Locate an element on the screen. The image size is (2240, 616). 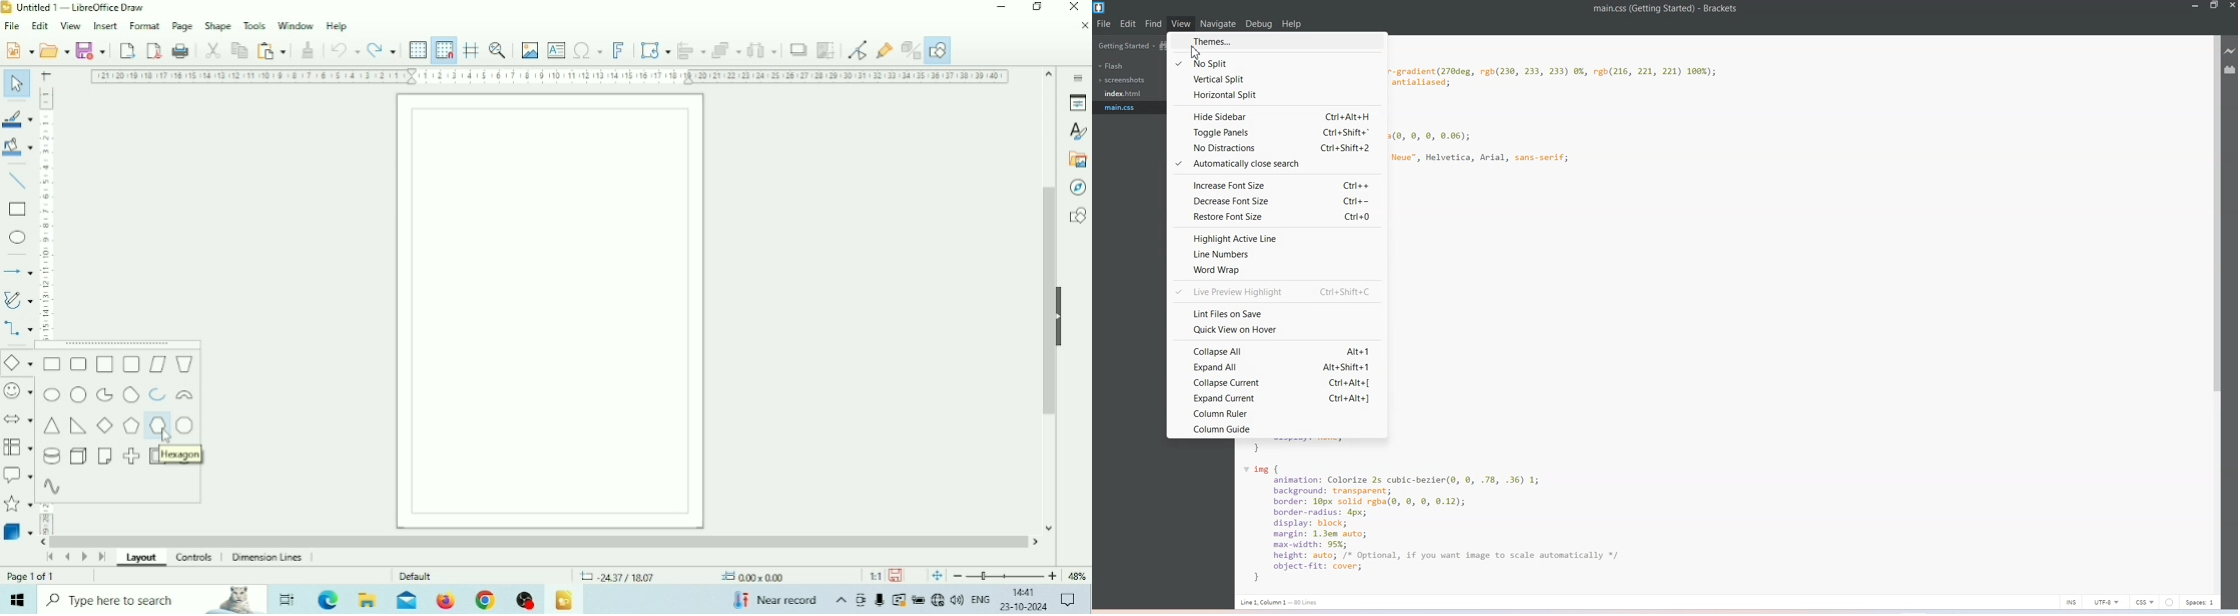
Temperature is located at coordinates (774, 599).